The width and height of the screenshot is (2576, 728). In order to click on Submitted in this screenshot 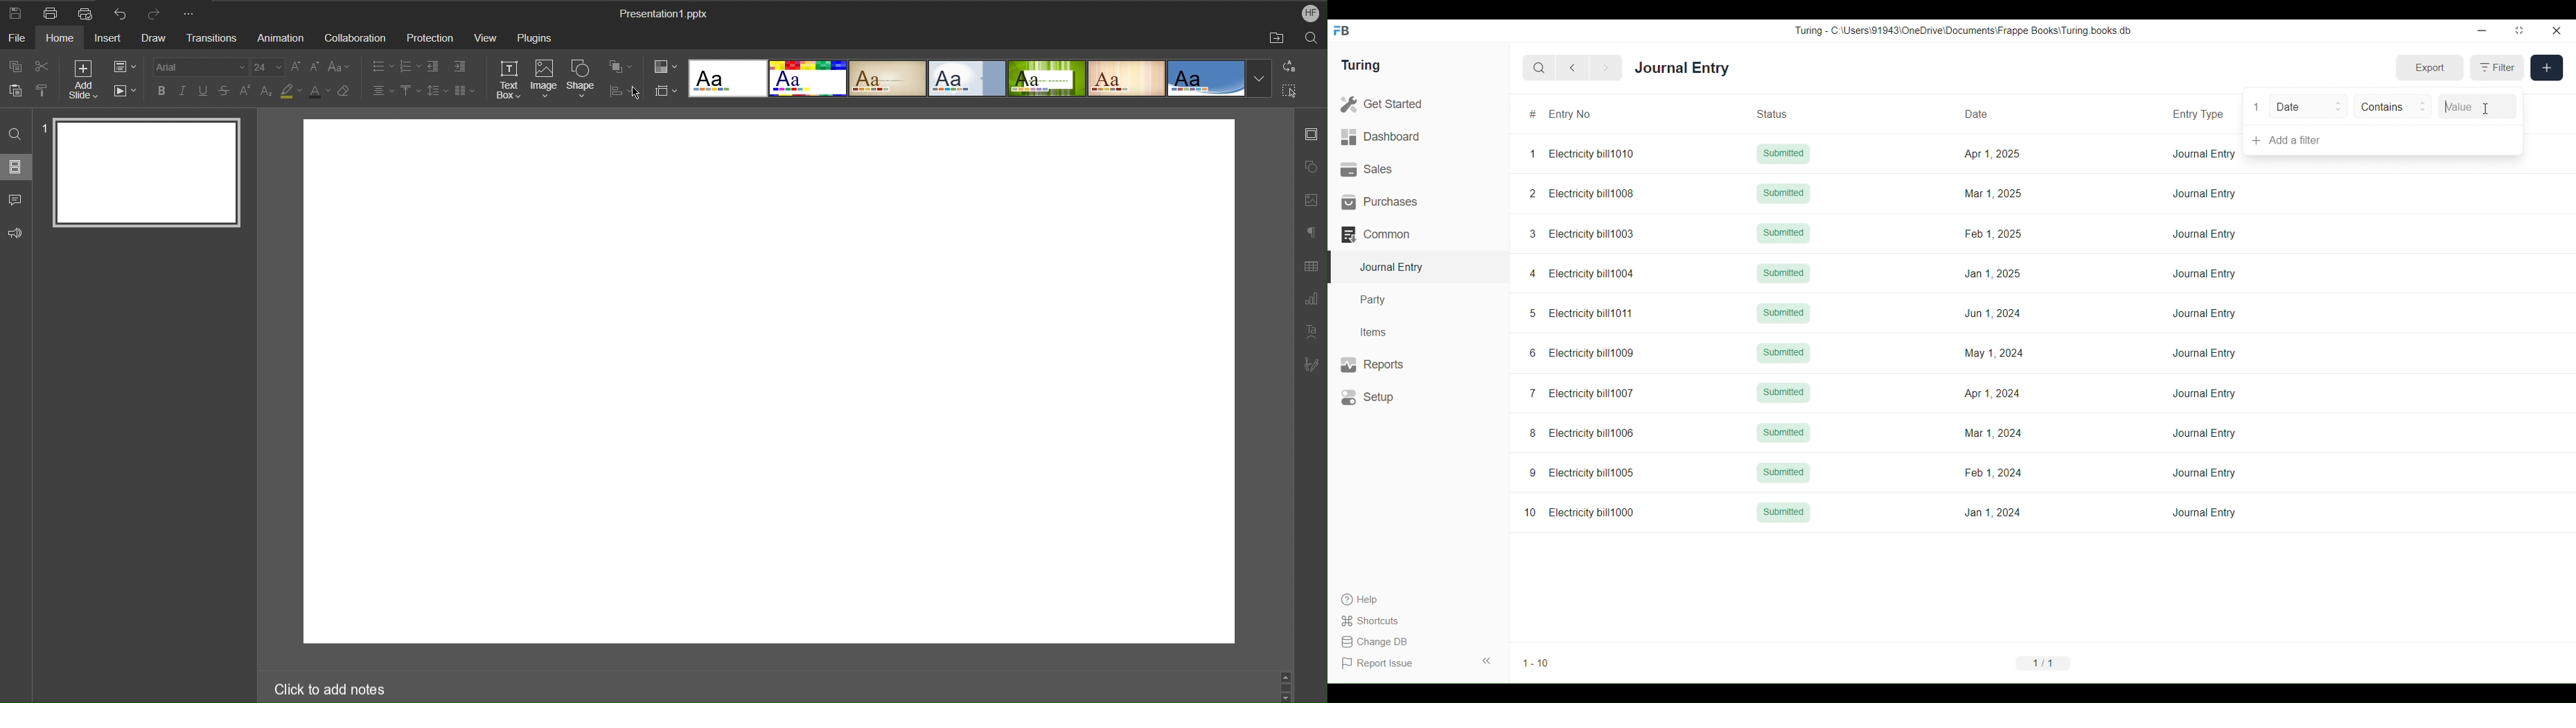, I will do `click(1783, 234)`.